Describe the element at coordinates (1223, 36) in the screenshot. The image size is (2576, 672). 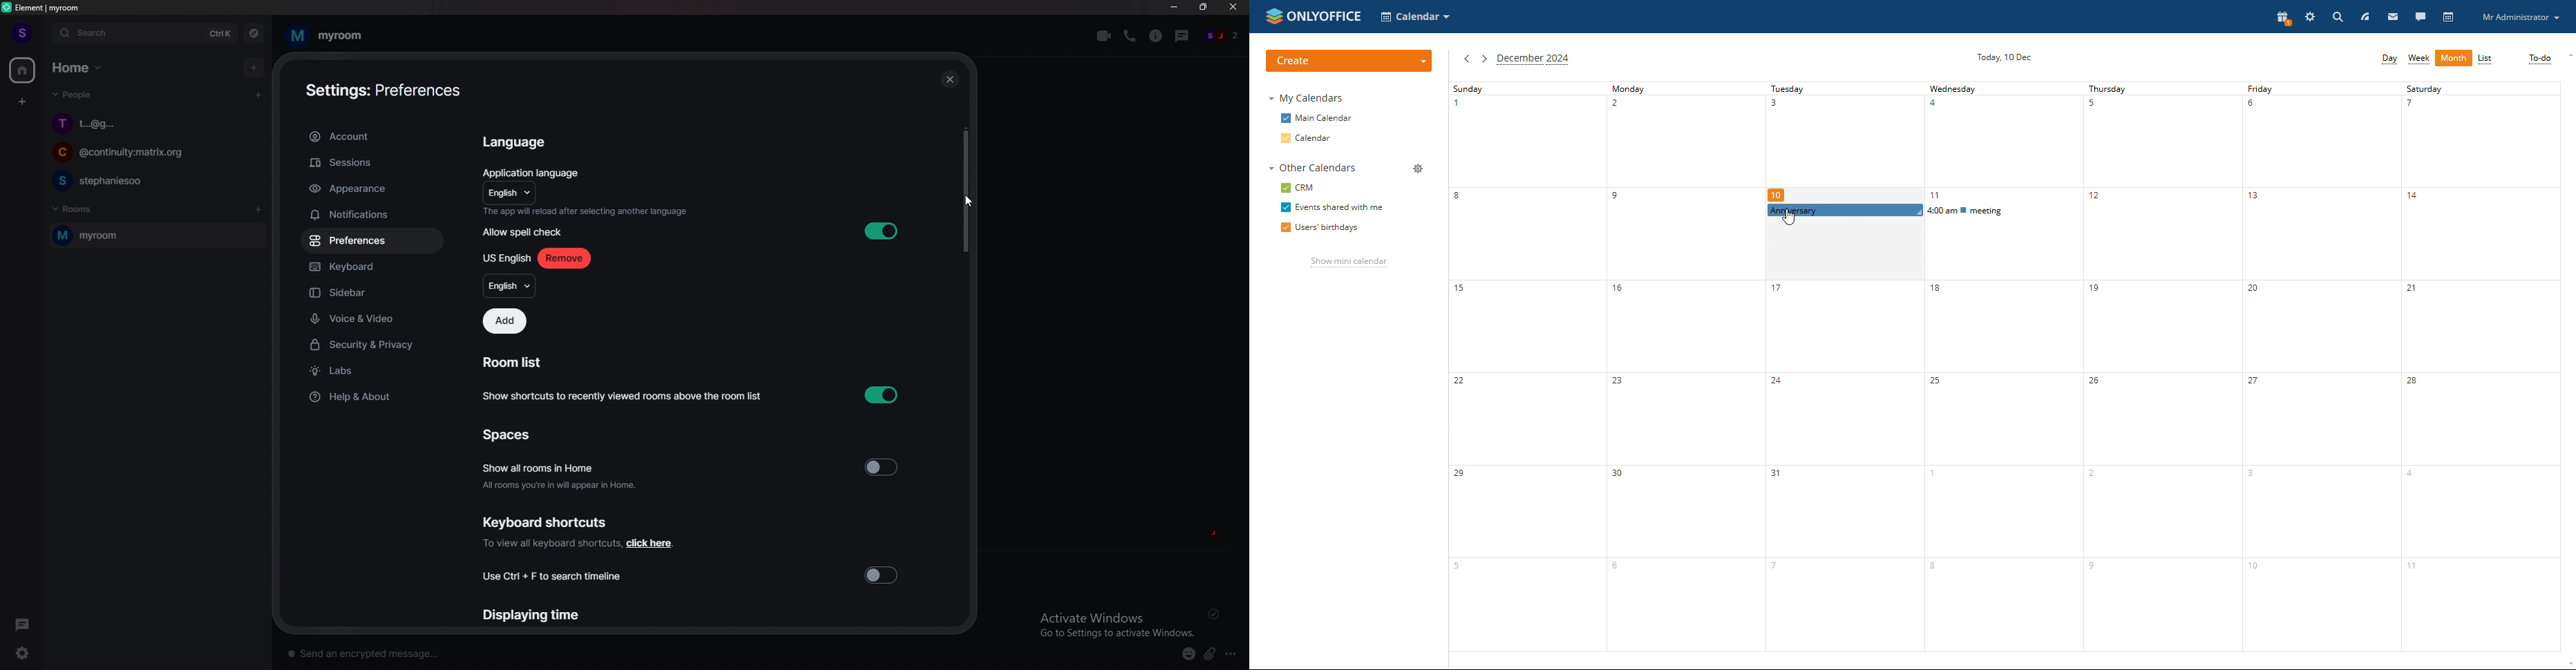
I see `people` at that location.